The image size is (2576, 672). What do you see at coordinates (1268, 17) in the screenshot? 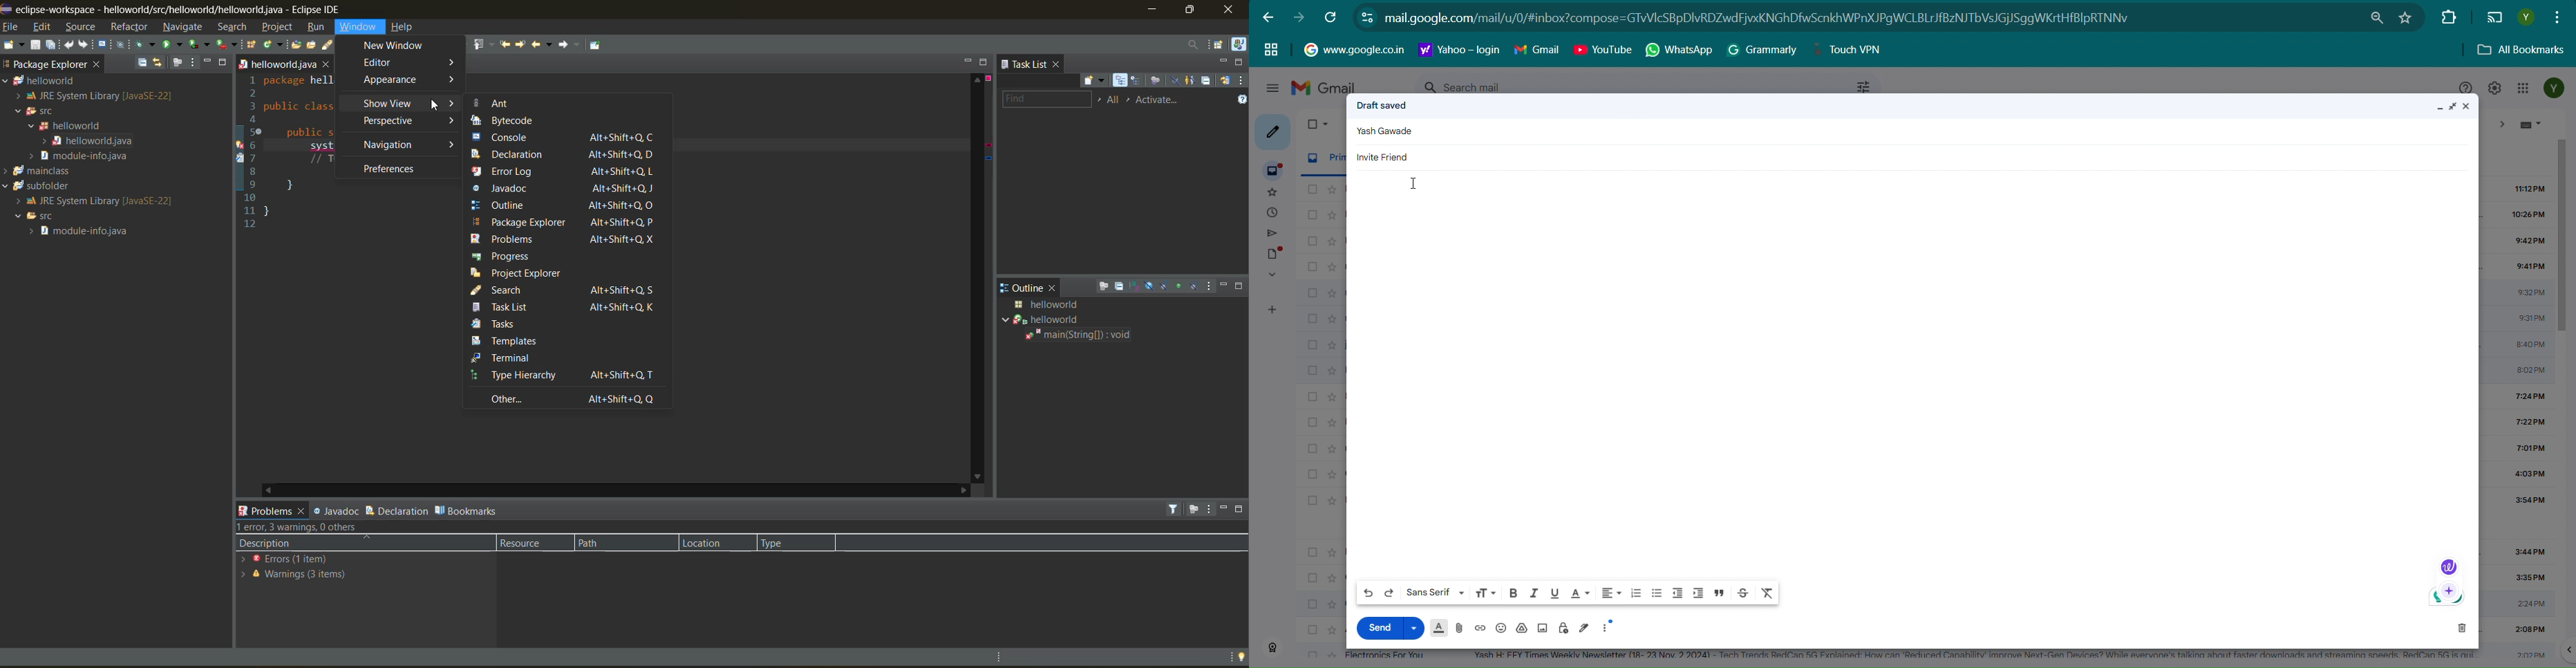
I see `back` at bounding box center [1268, 17].